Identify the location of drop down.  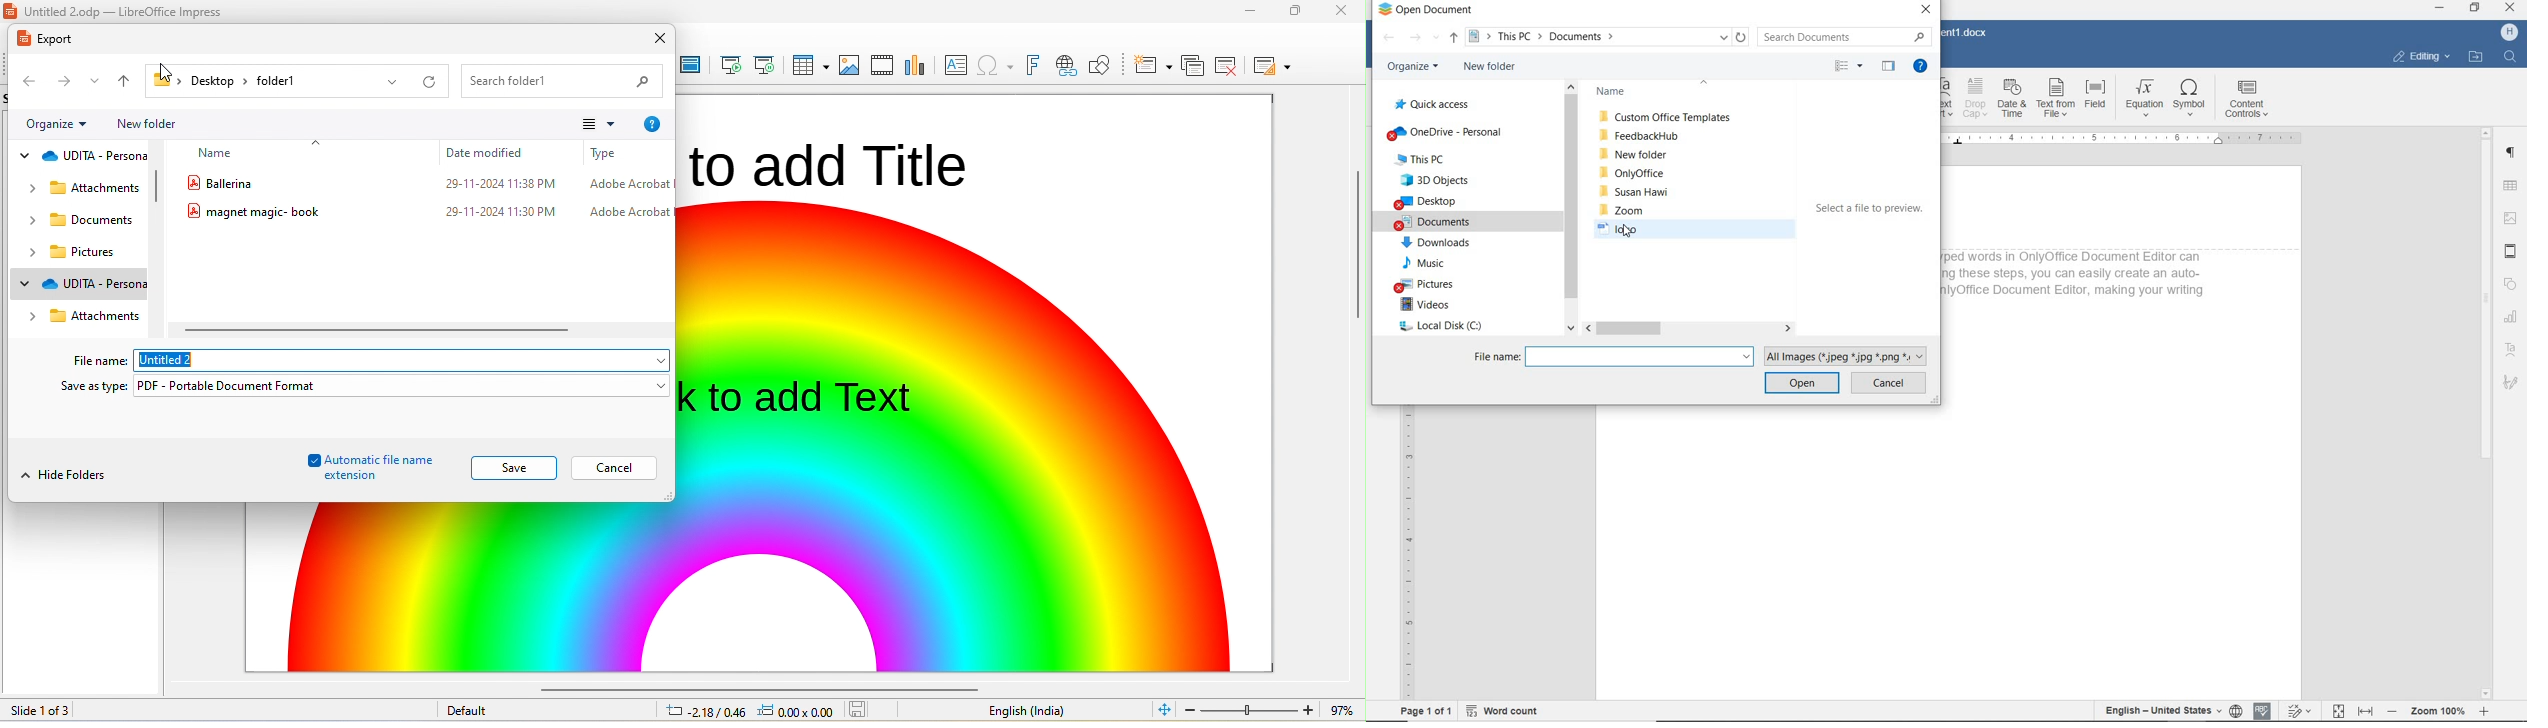
(89, 123).